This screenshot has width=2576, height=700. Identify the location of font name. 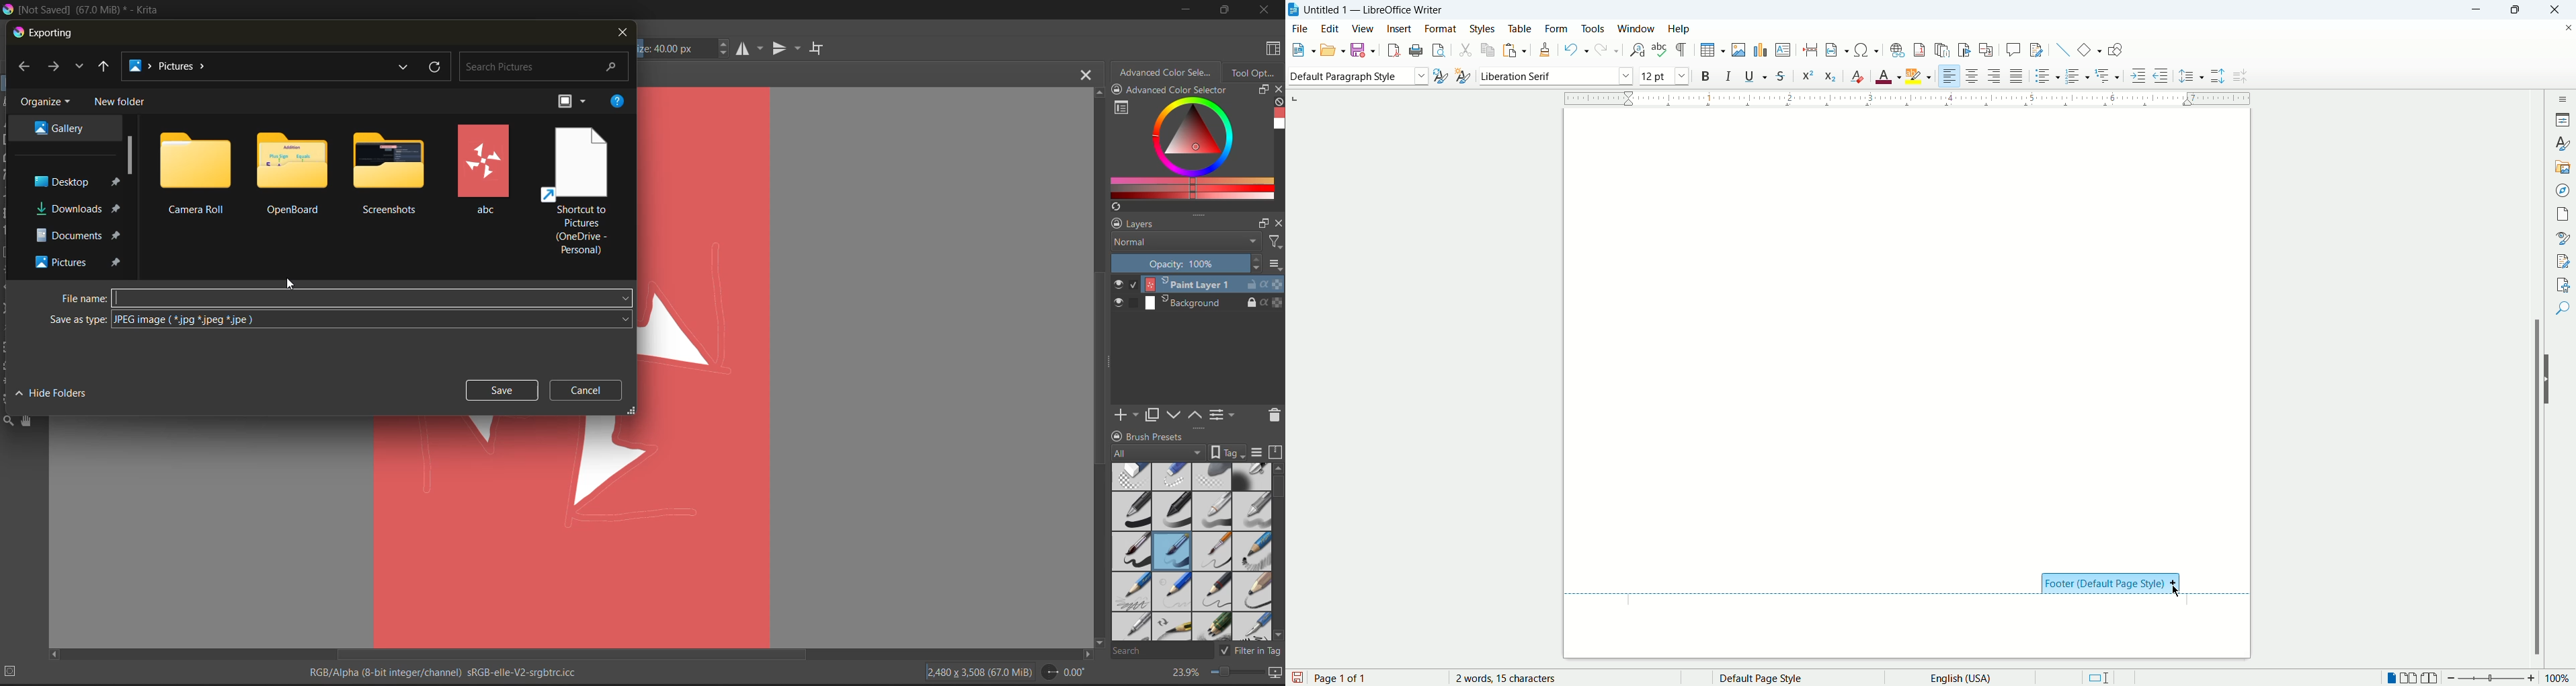
(1556, 76).